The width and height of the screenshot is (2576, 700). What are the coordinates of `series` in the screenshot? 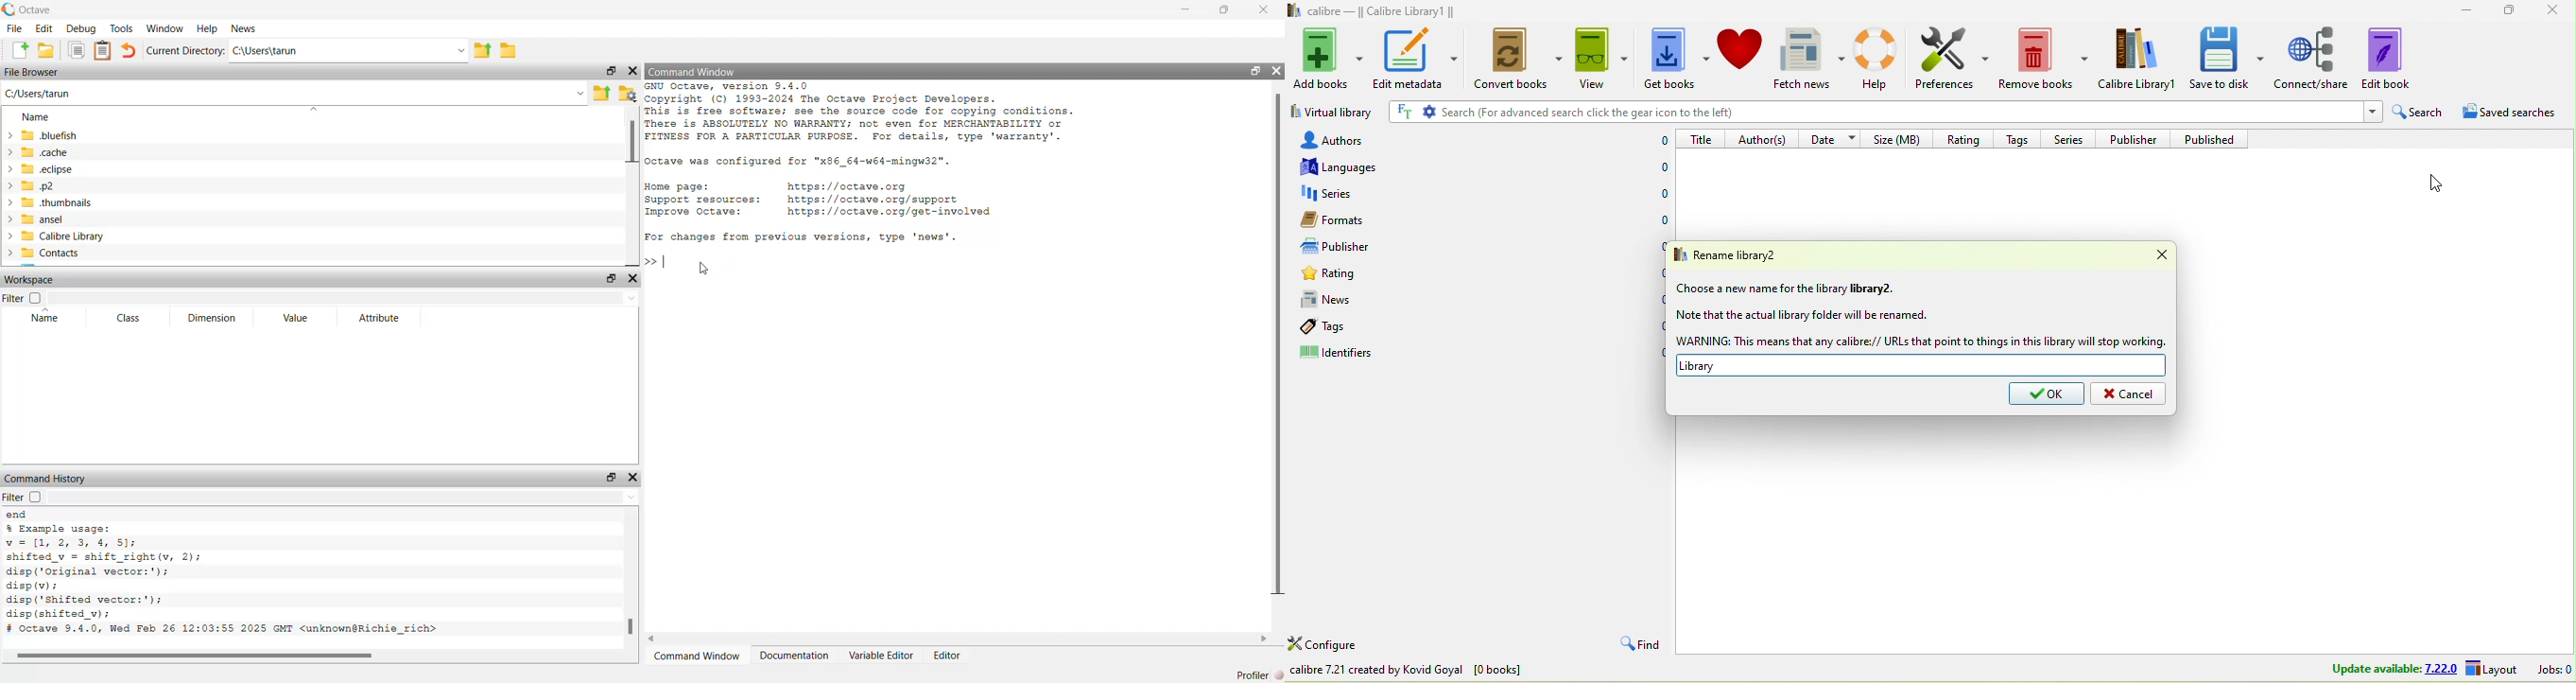 It's located at (2070, 138).